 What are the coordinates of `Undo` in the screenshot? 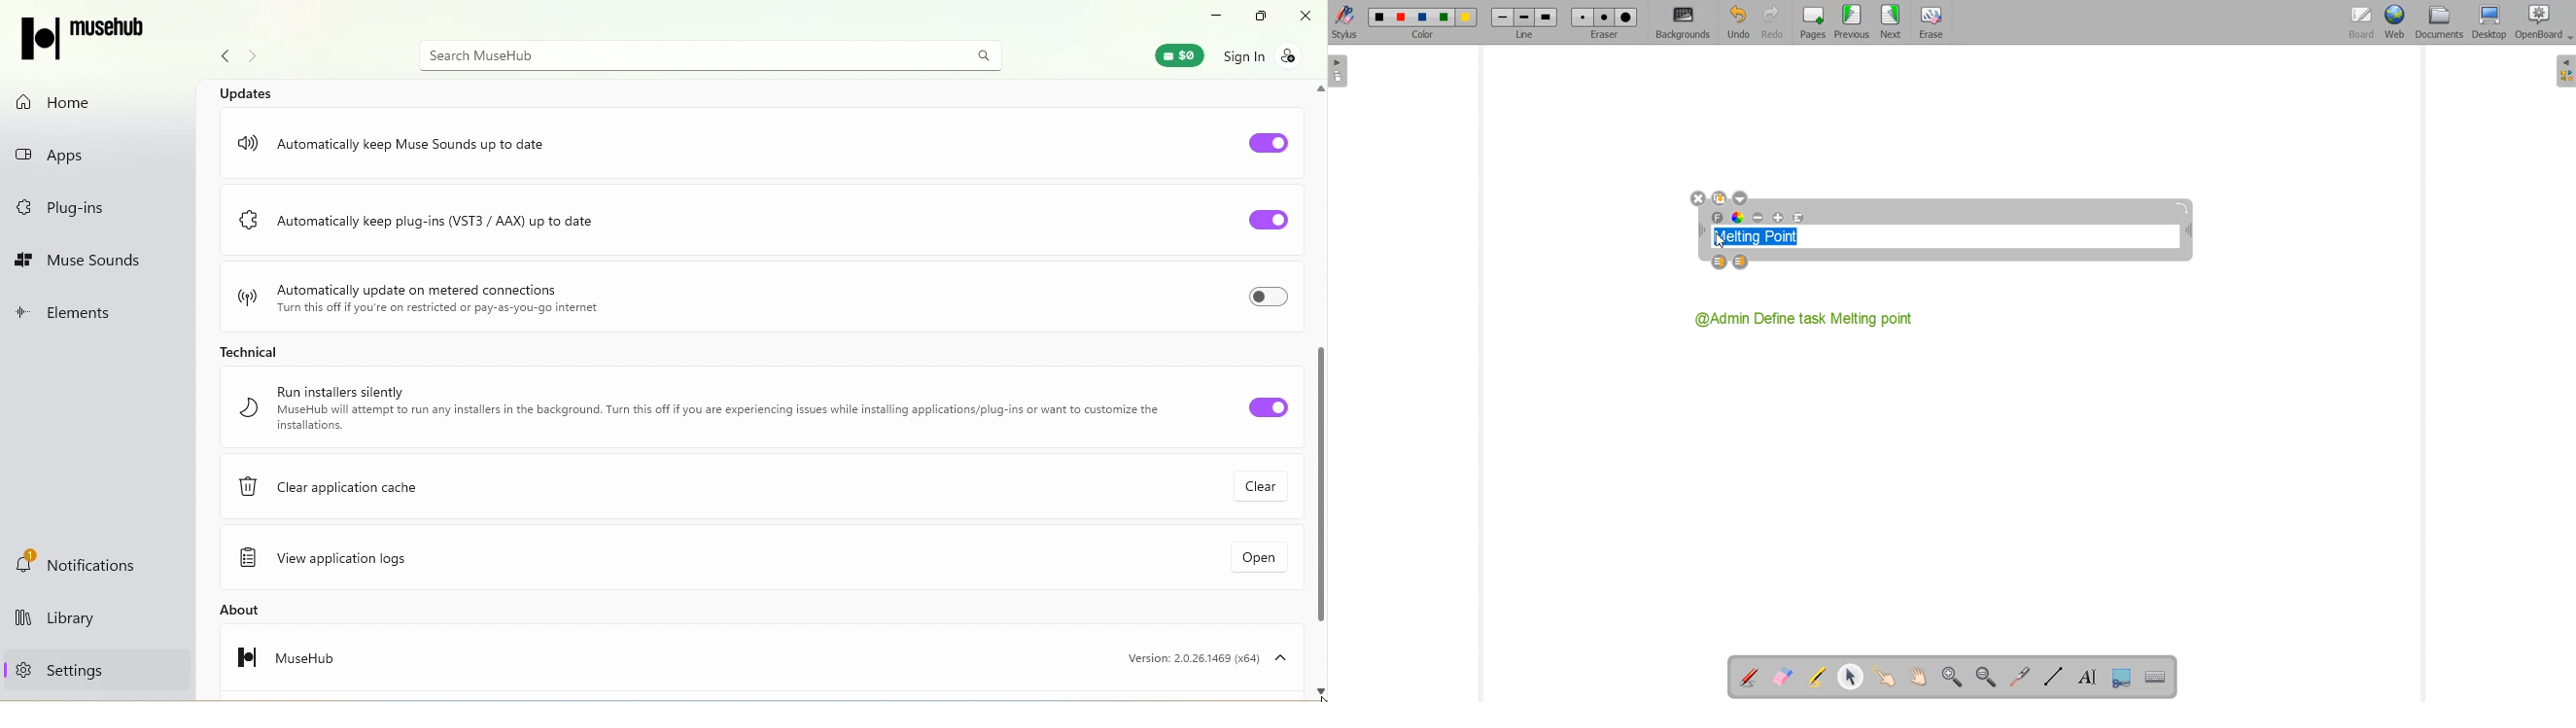 It's located at (1738, 22).